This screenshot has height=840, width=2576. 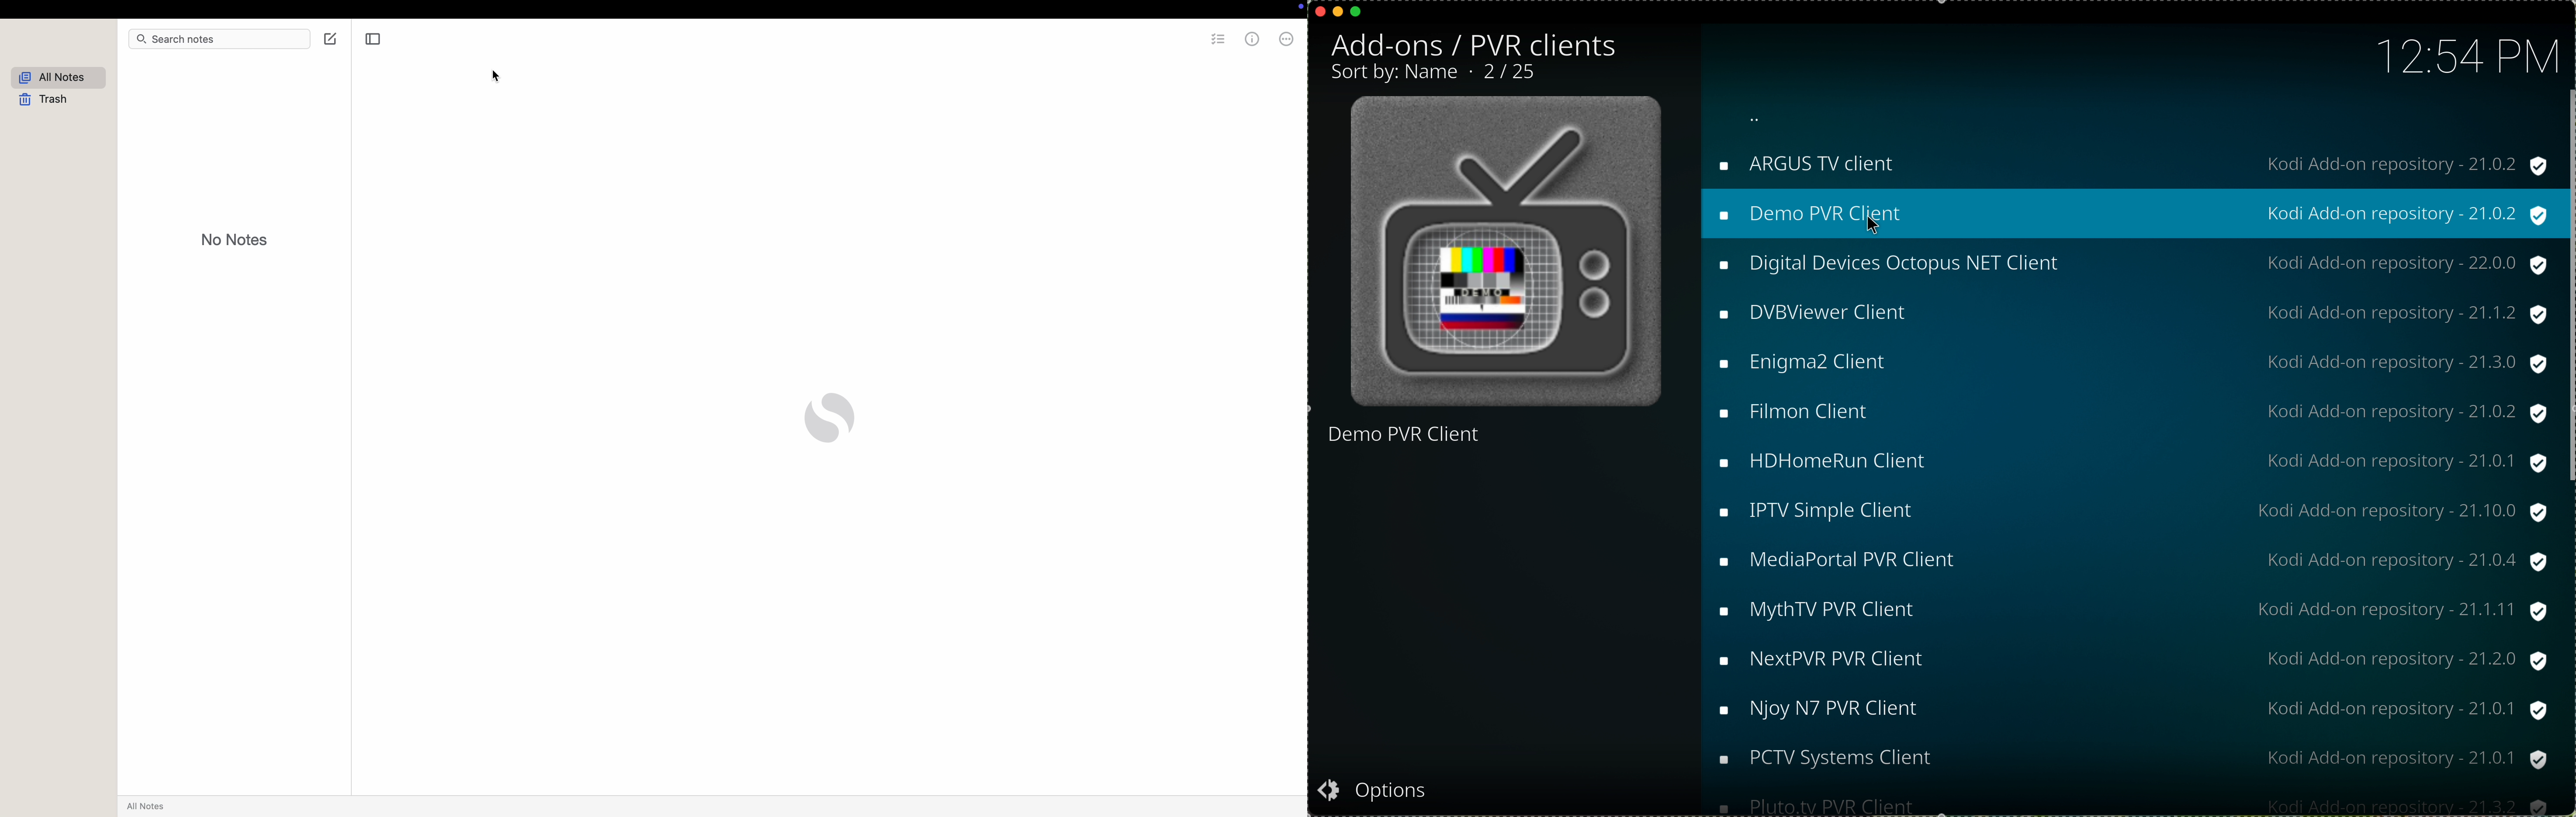 What do you see at coordinates (1817, 363) in the screenshot?
I see `Enigma2 client` at bounding box center [1817, 363].